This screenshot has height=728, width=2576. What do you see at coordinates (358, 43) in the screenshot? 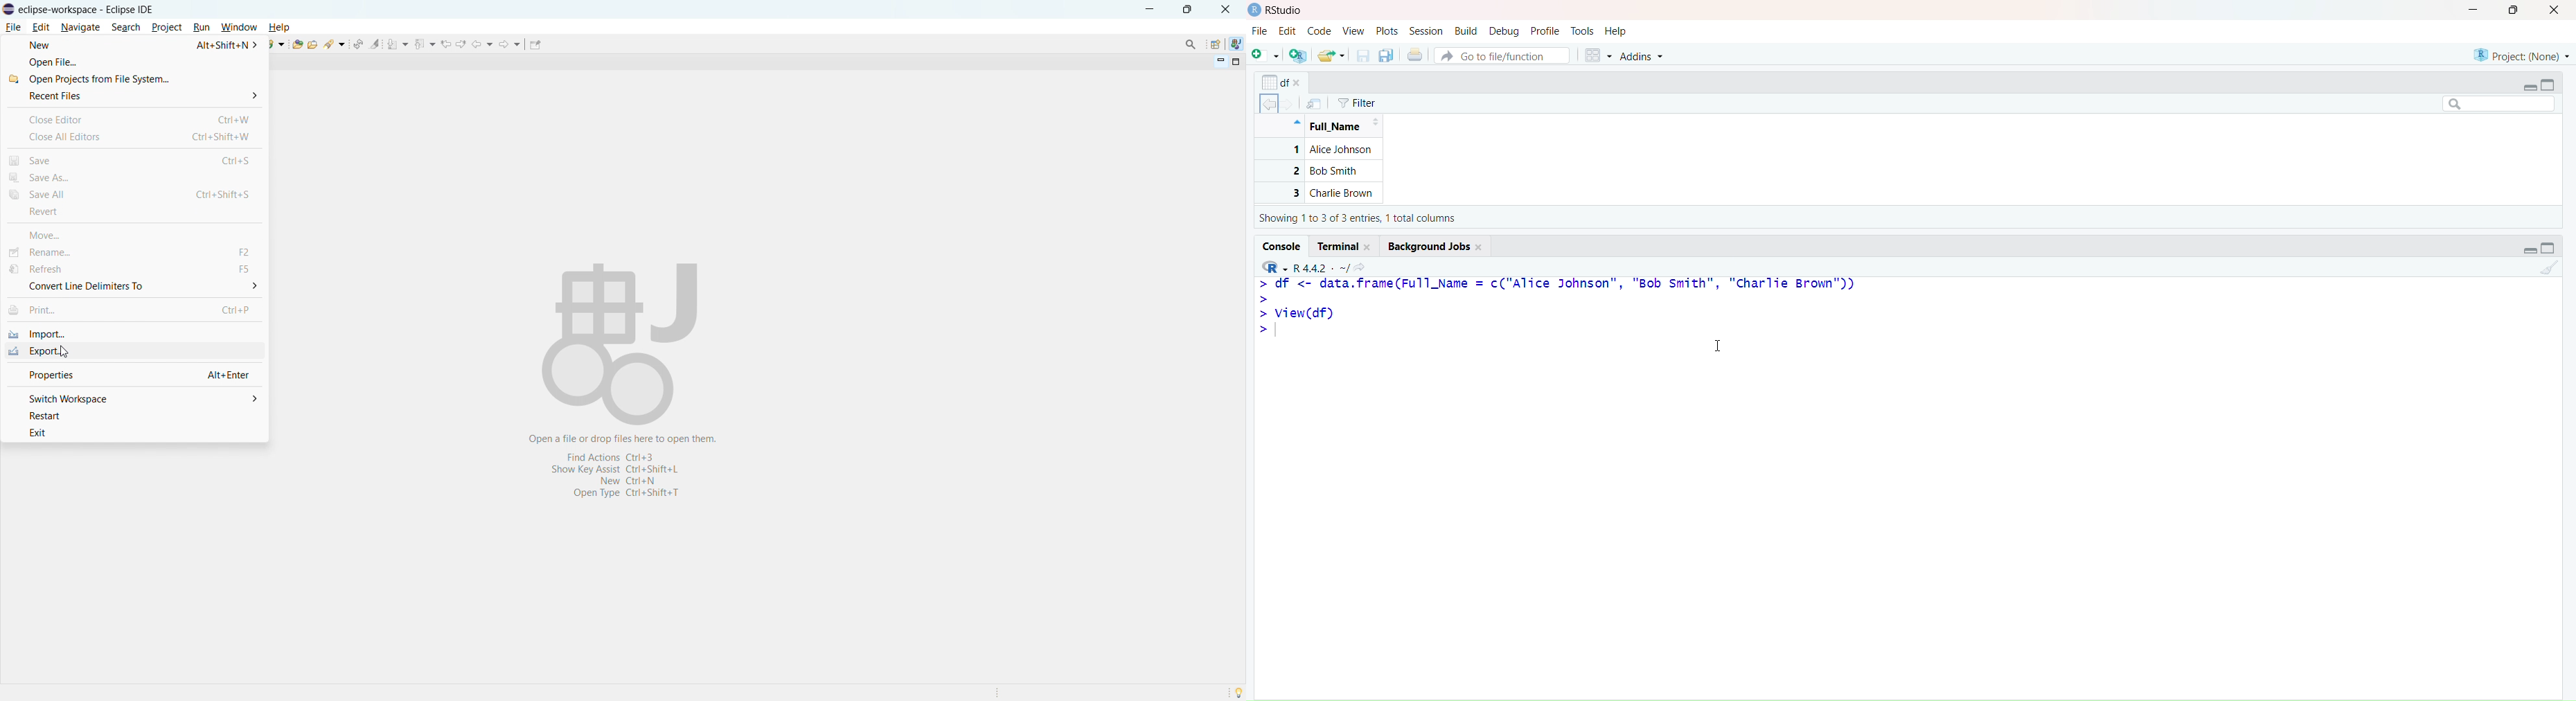
I see `toggle ant editor auto reconcile` at bounding box center [358, 43].